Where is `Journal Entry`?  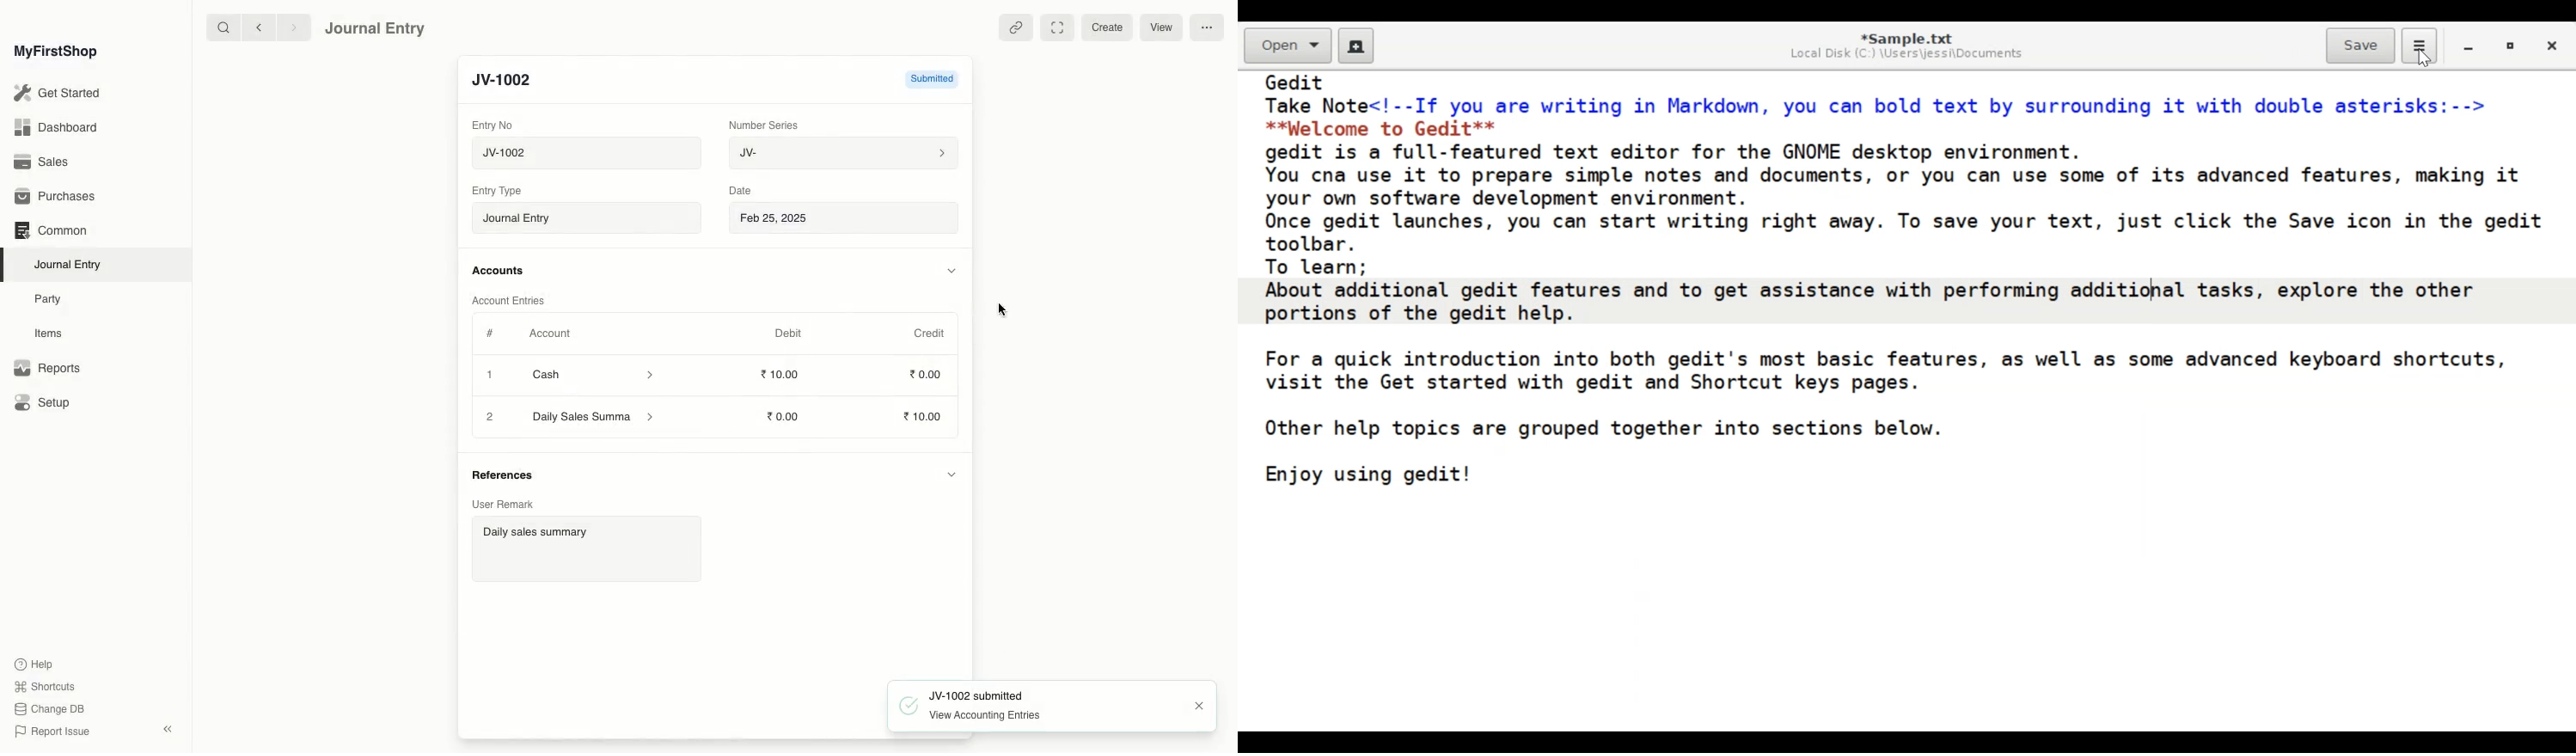 Journal Entry is located at coordinates (72, 264).